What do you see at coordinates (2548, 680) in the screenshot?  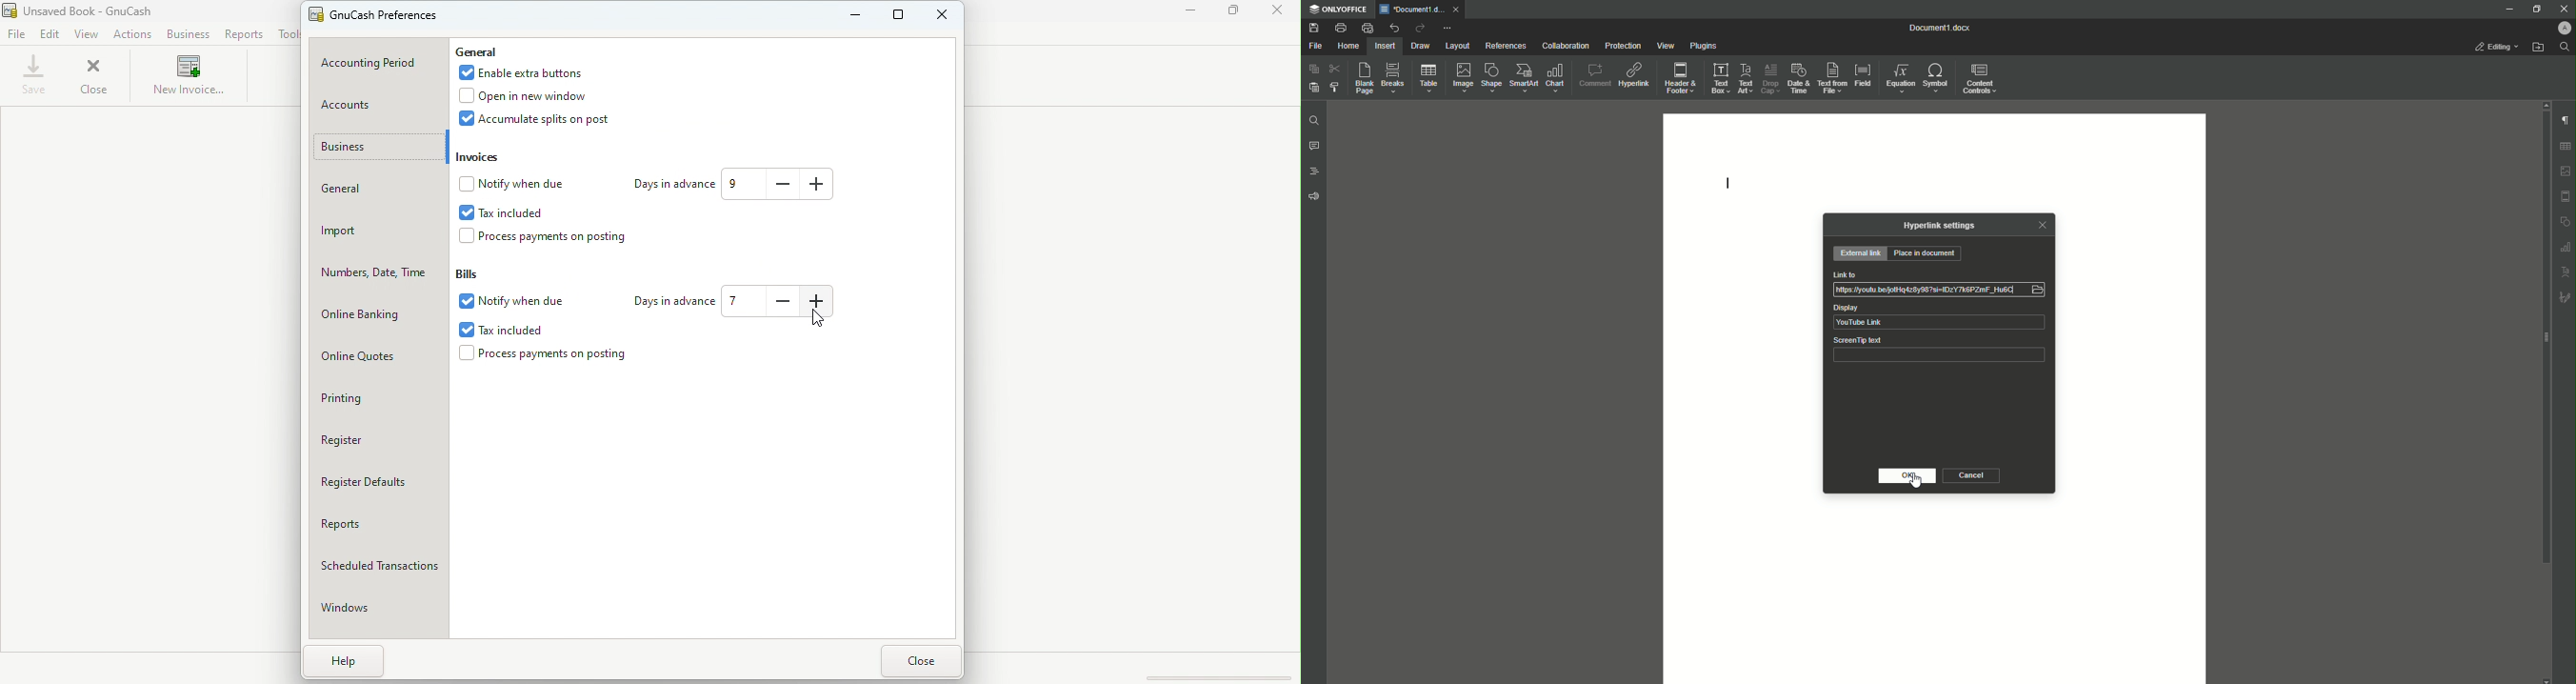 I see `scroll down` at bounding box center [2548, 680].